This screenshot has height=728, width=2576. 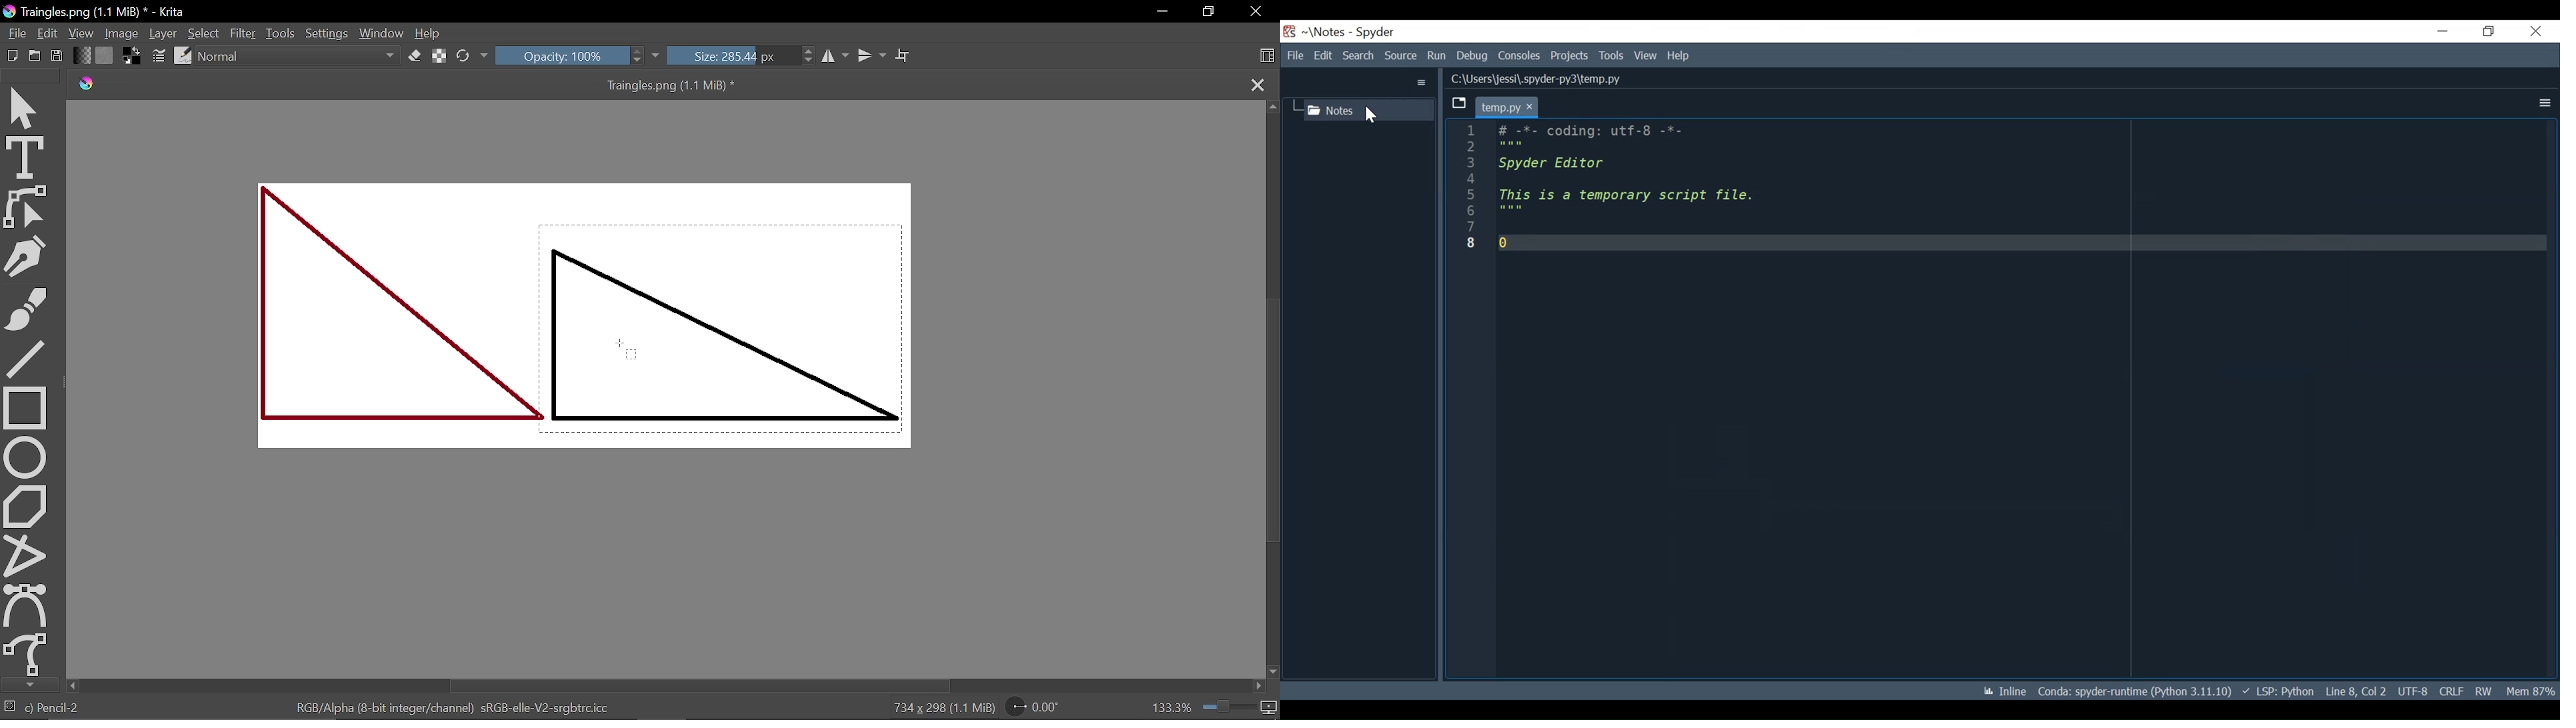 What do you see at coordinates (25, 357) in the screenshot?
I see `Line tool` at bounding box center [25, 357].